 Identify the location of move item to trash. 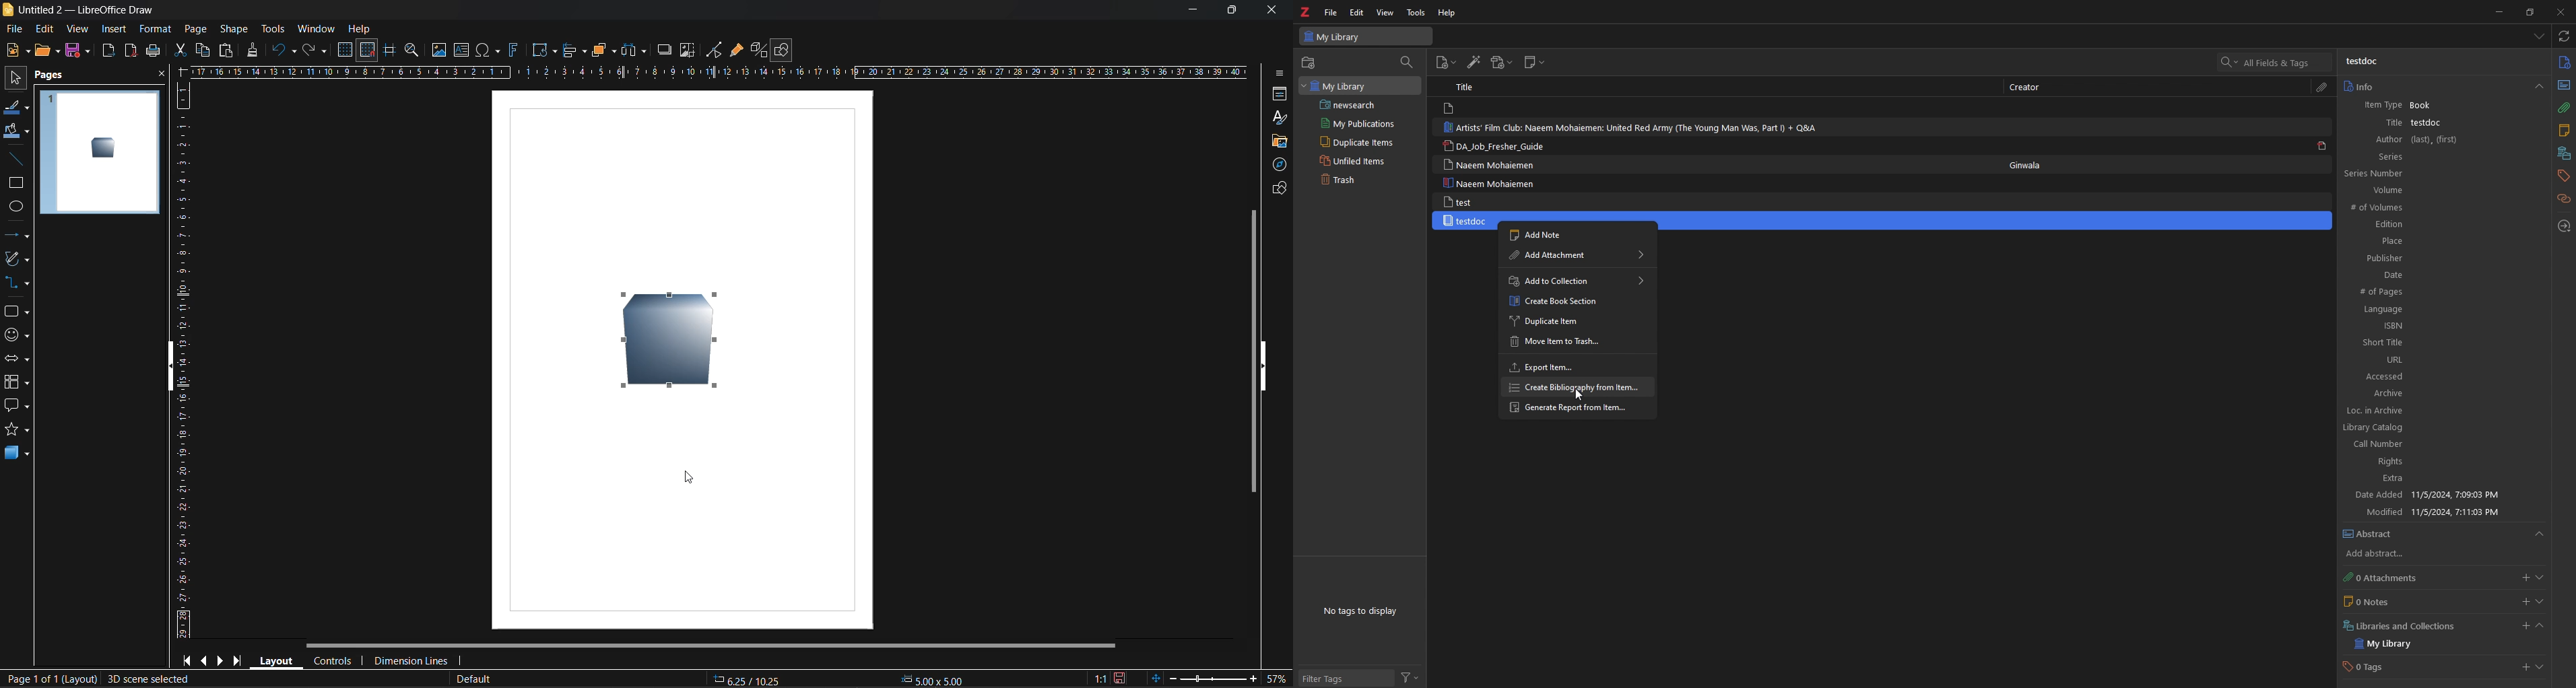
(1578, 341).